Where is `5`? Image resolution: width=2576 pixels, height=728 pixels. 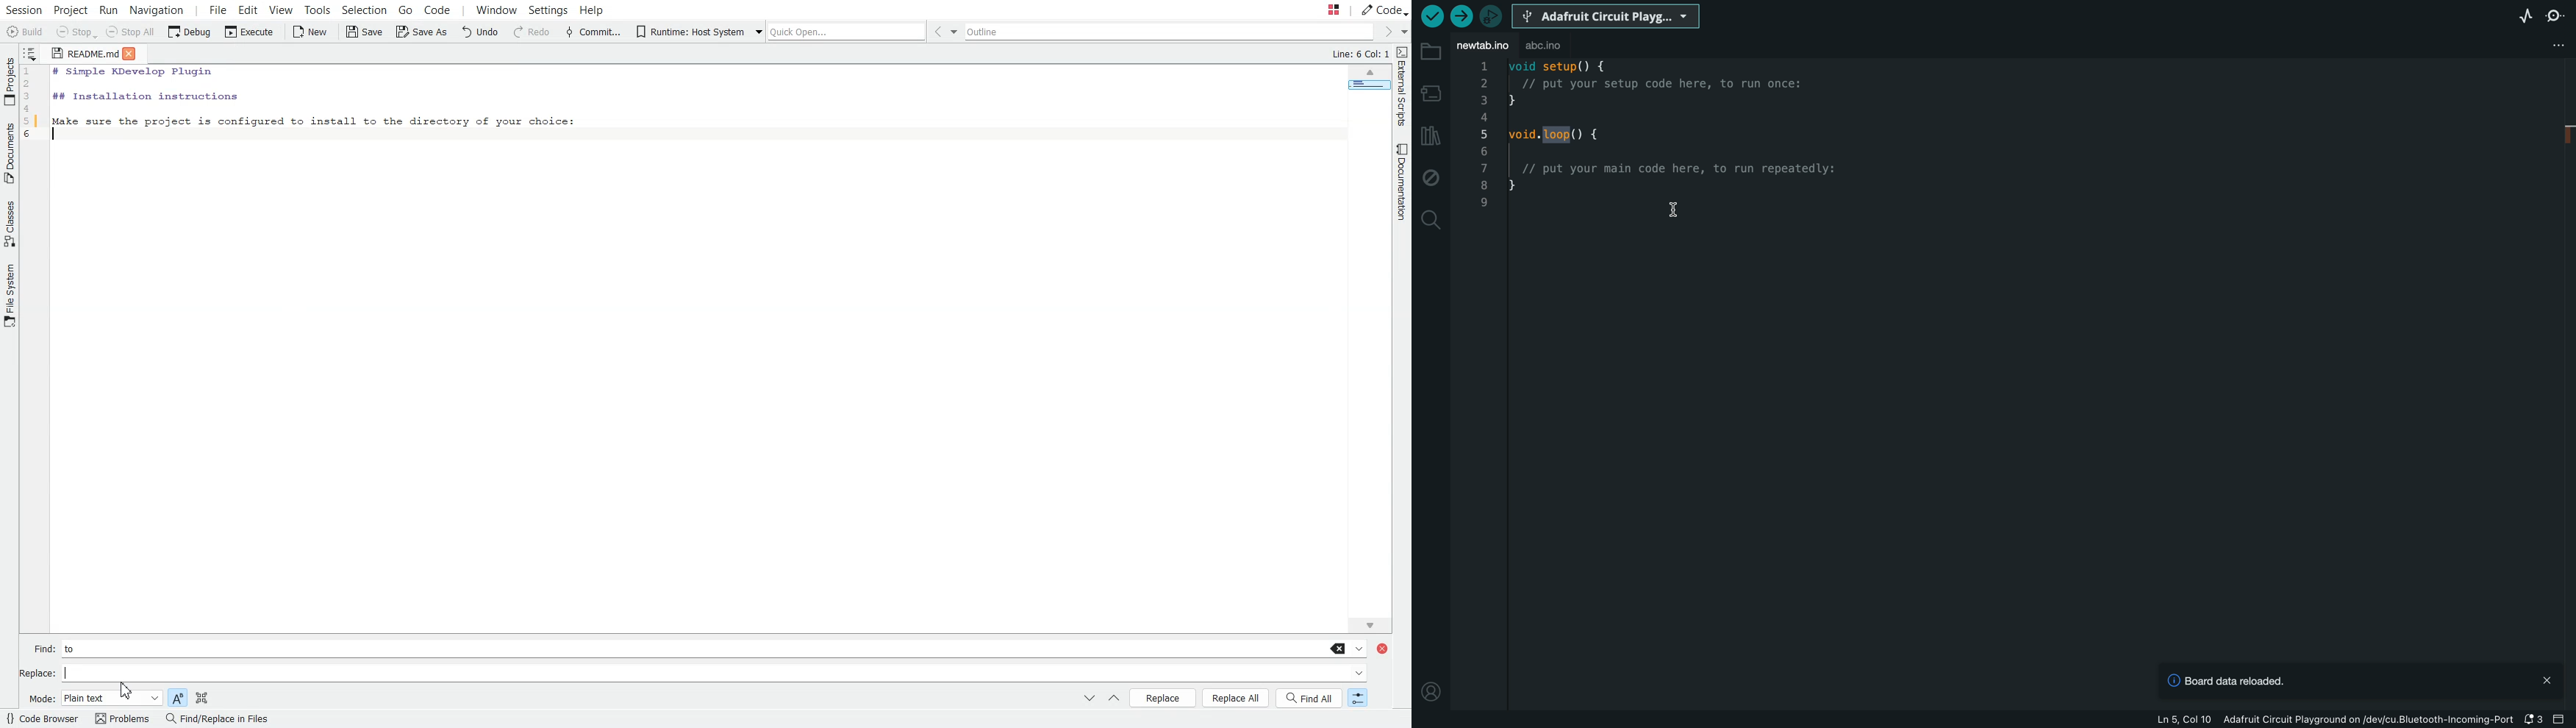
5 is located at coordinates (1483, 134).